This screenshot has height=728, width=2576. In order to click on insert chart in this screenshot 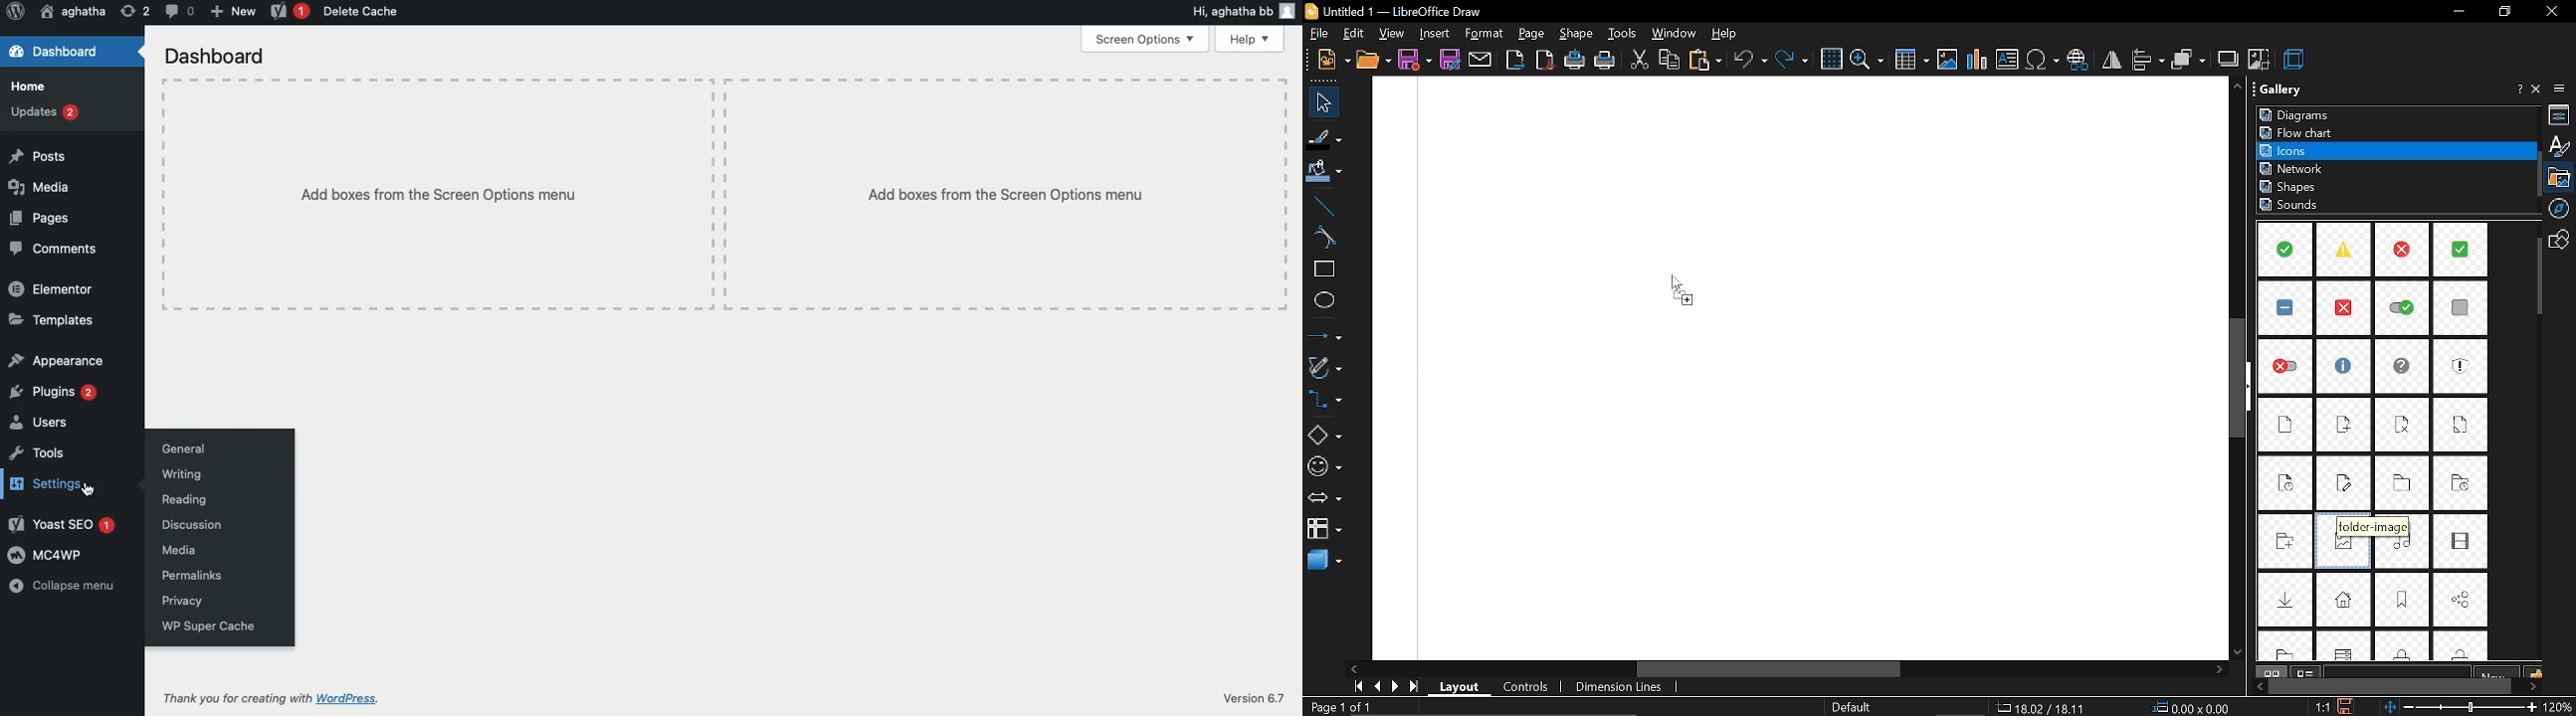, I will do `click(1977, 60)`.